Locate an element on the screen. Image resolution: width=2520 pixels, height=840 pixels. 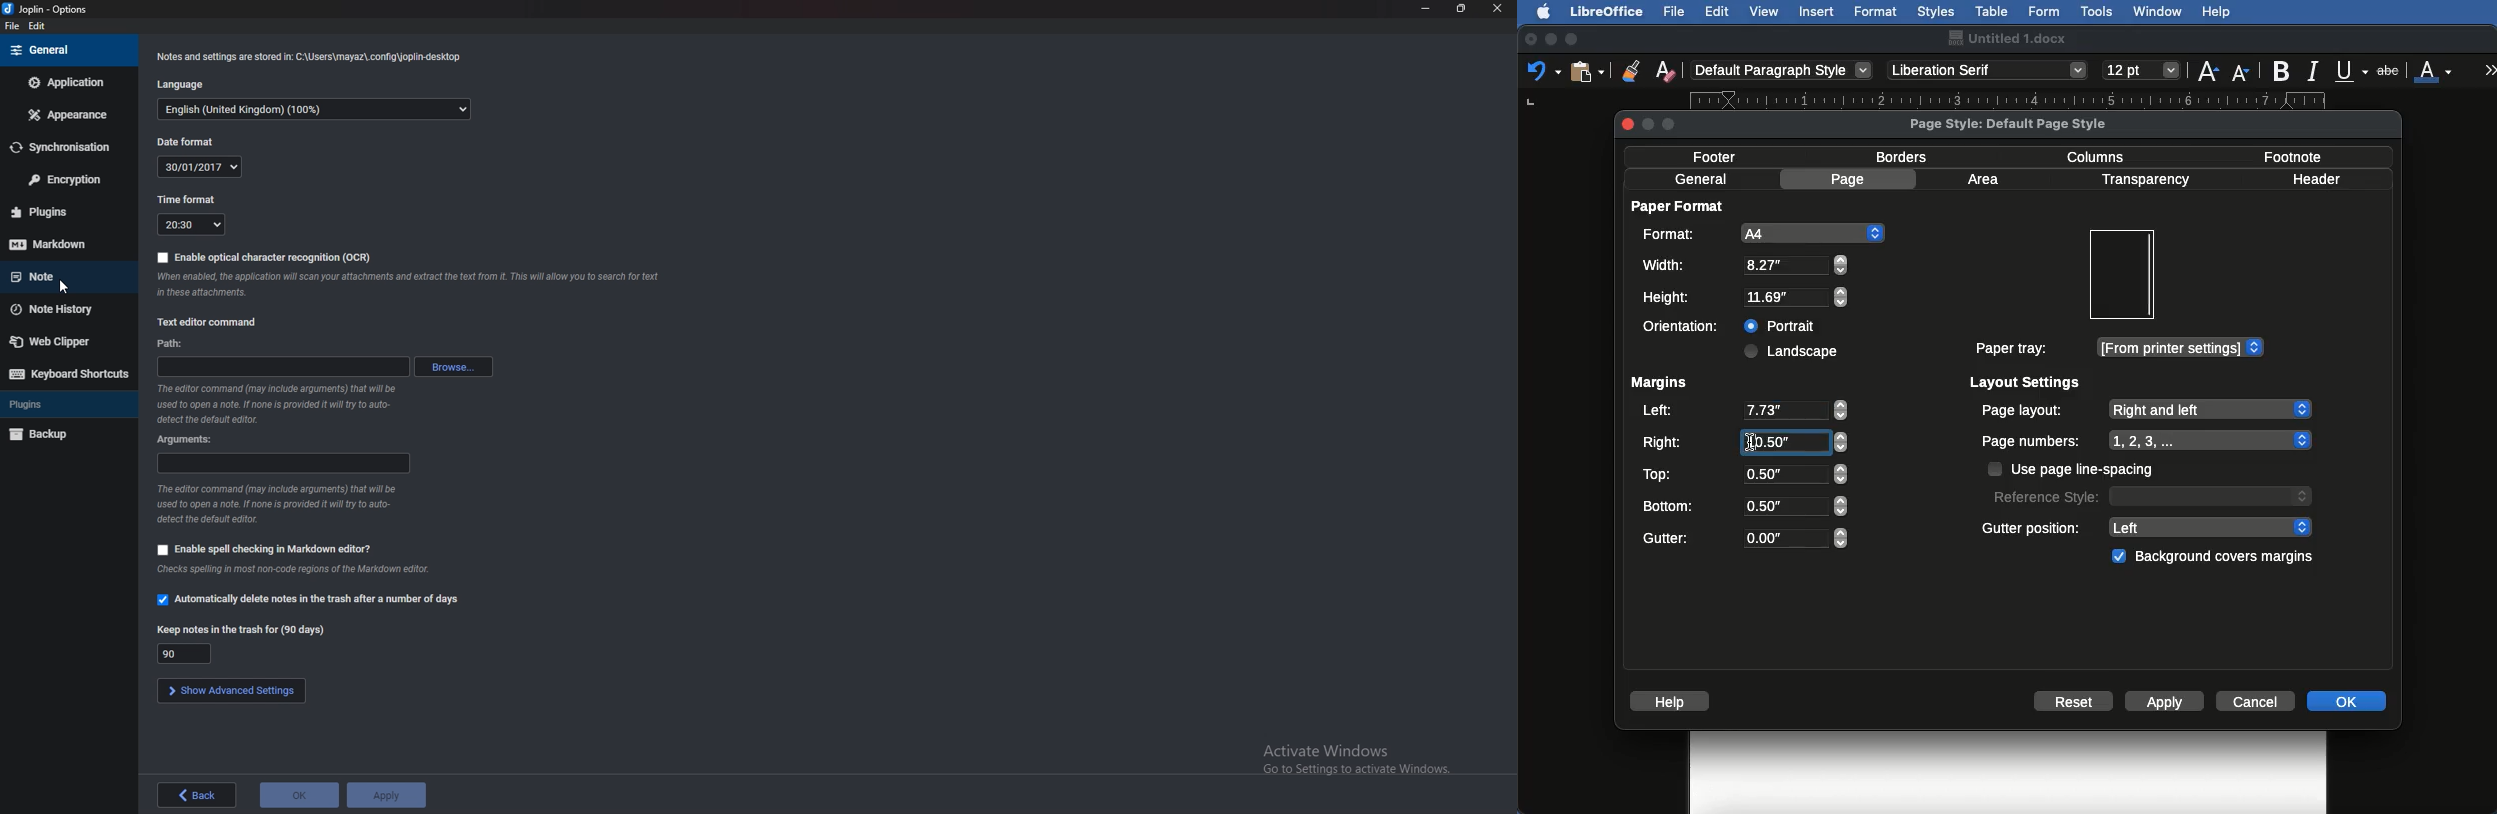
Enable O C R is located at coordinates (271, 256).